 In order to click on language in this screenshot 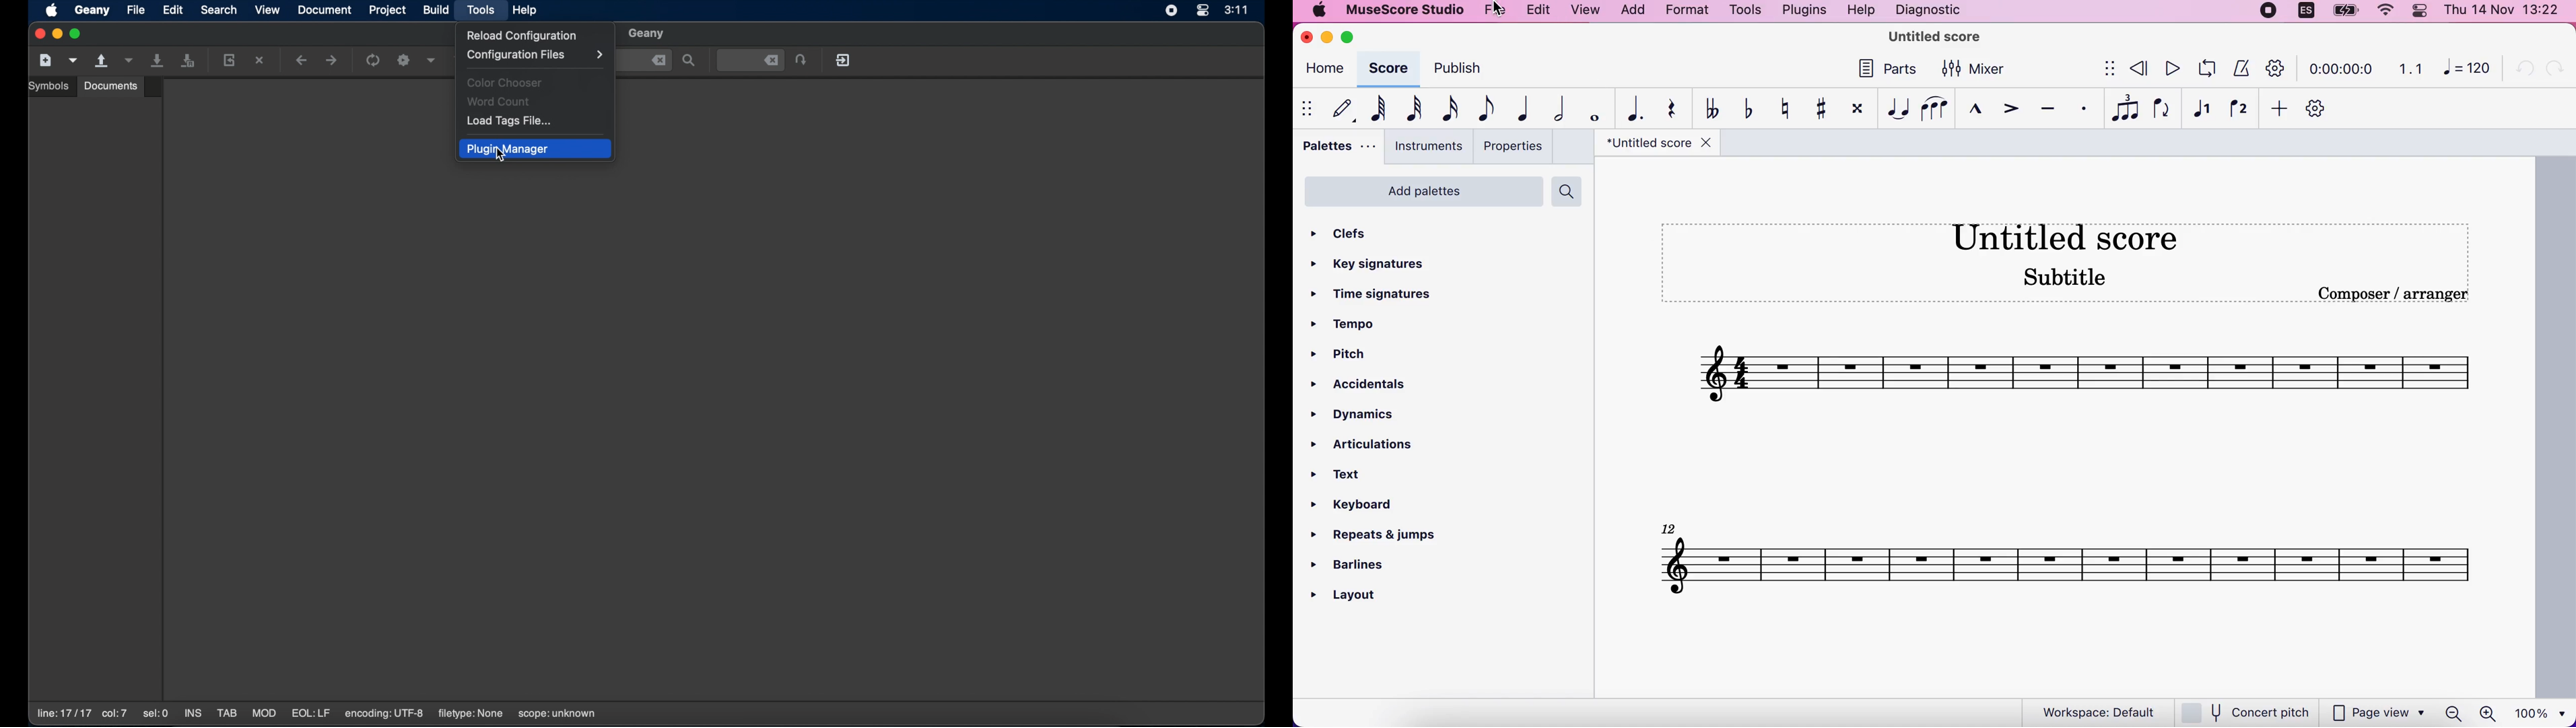, I will do `click(2302, 11)`.